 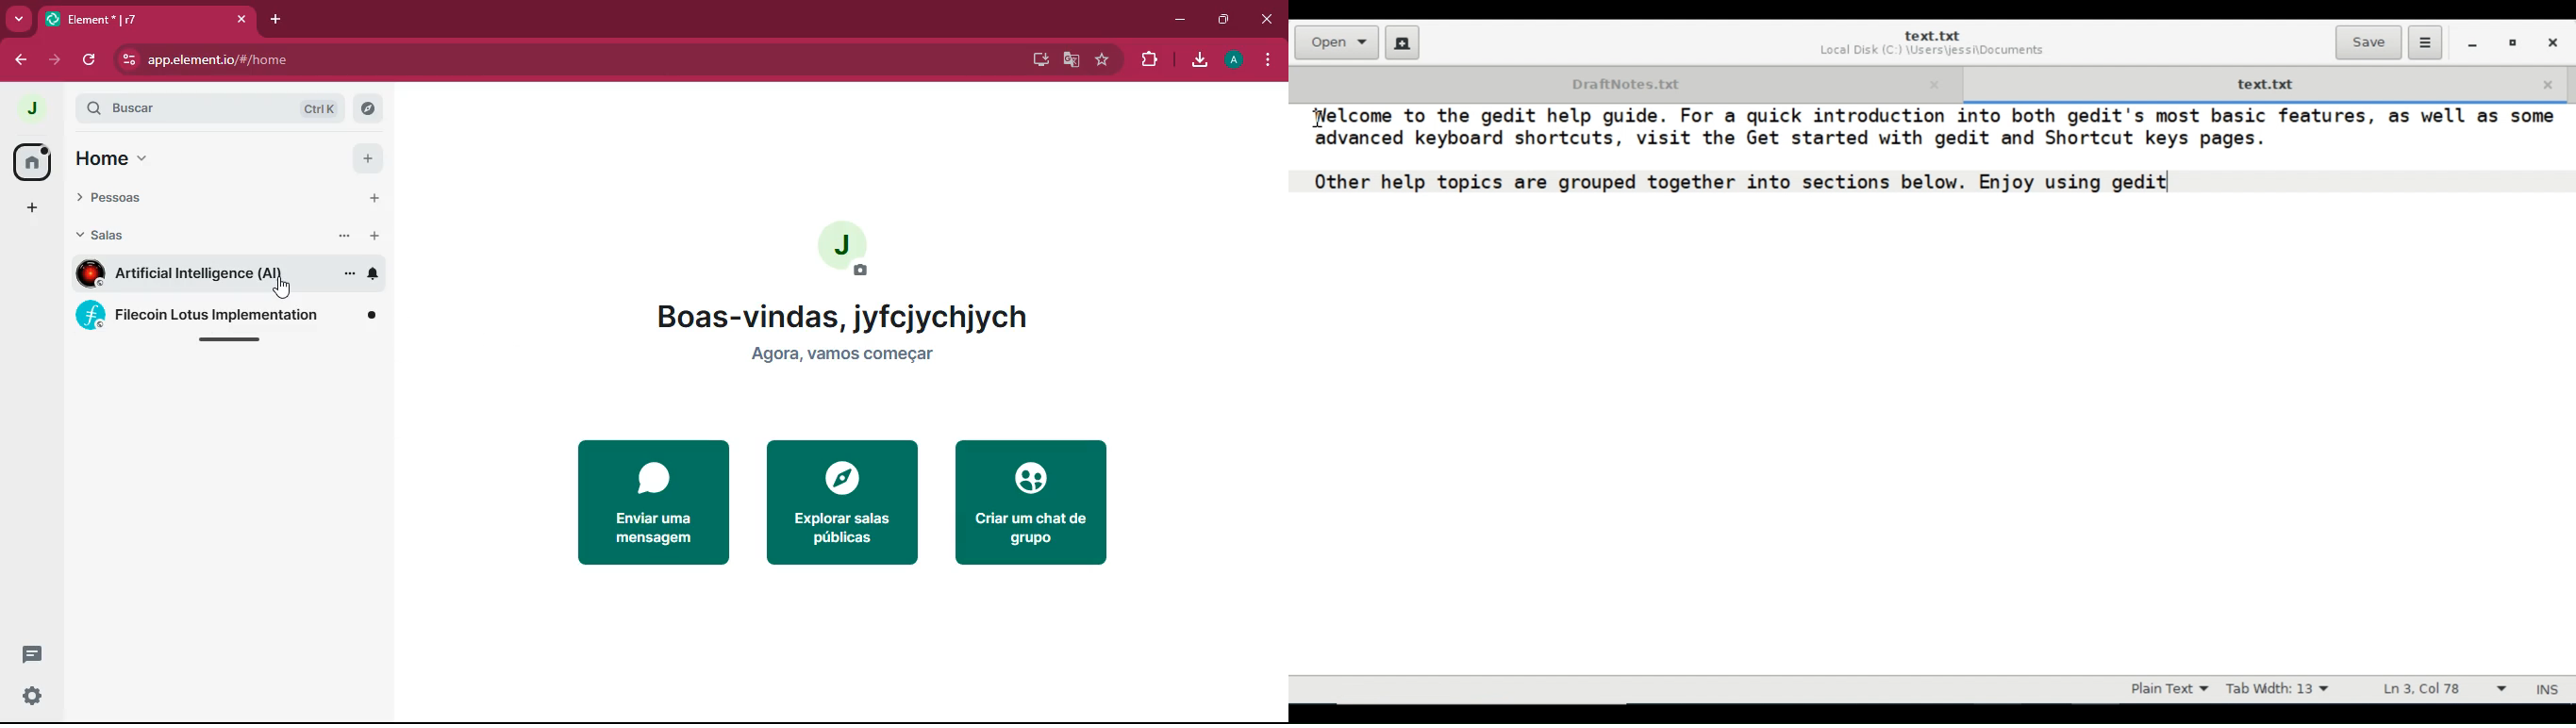 I want to click on back, so click(x=15, y=59).